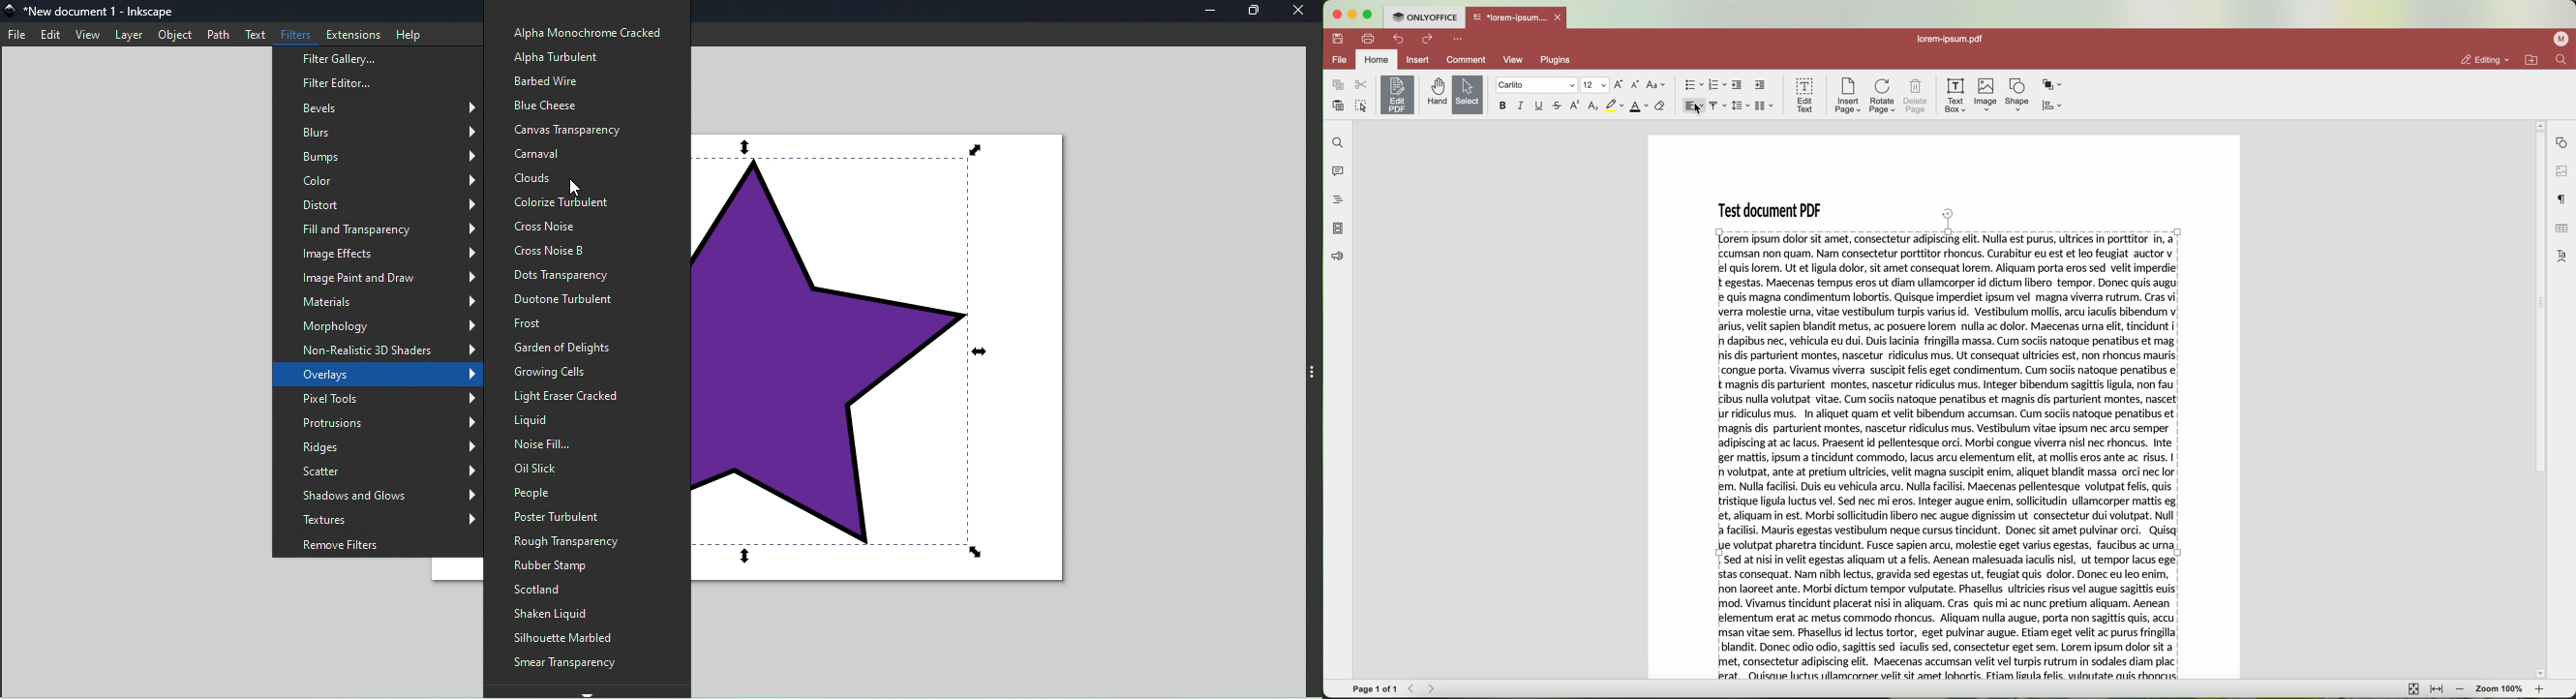 The height and width of the screenshot is (700, 2576). Describe the element at coordinates (2531, 59) in the screenshot. I see `open file location` at that location.